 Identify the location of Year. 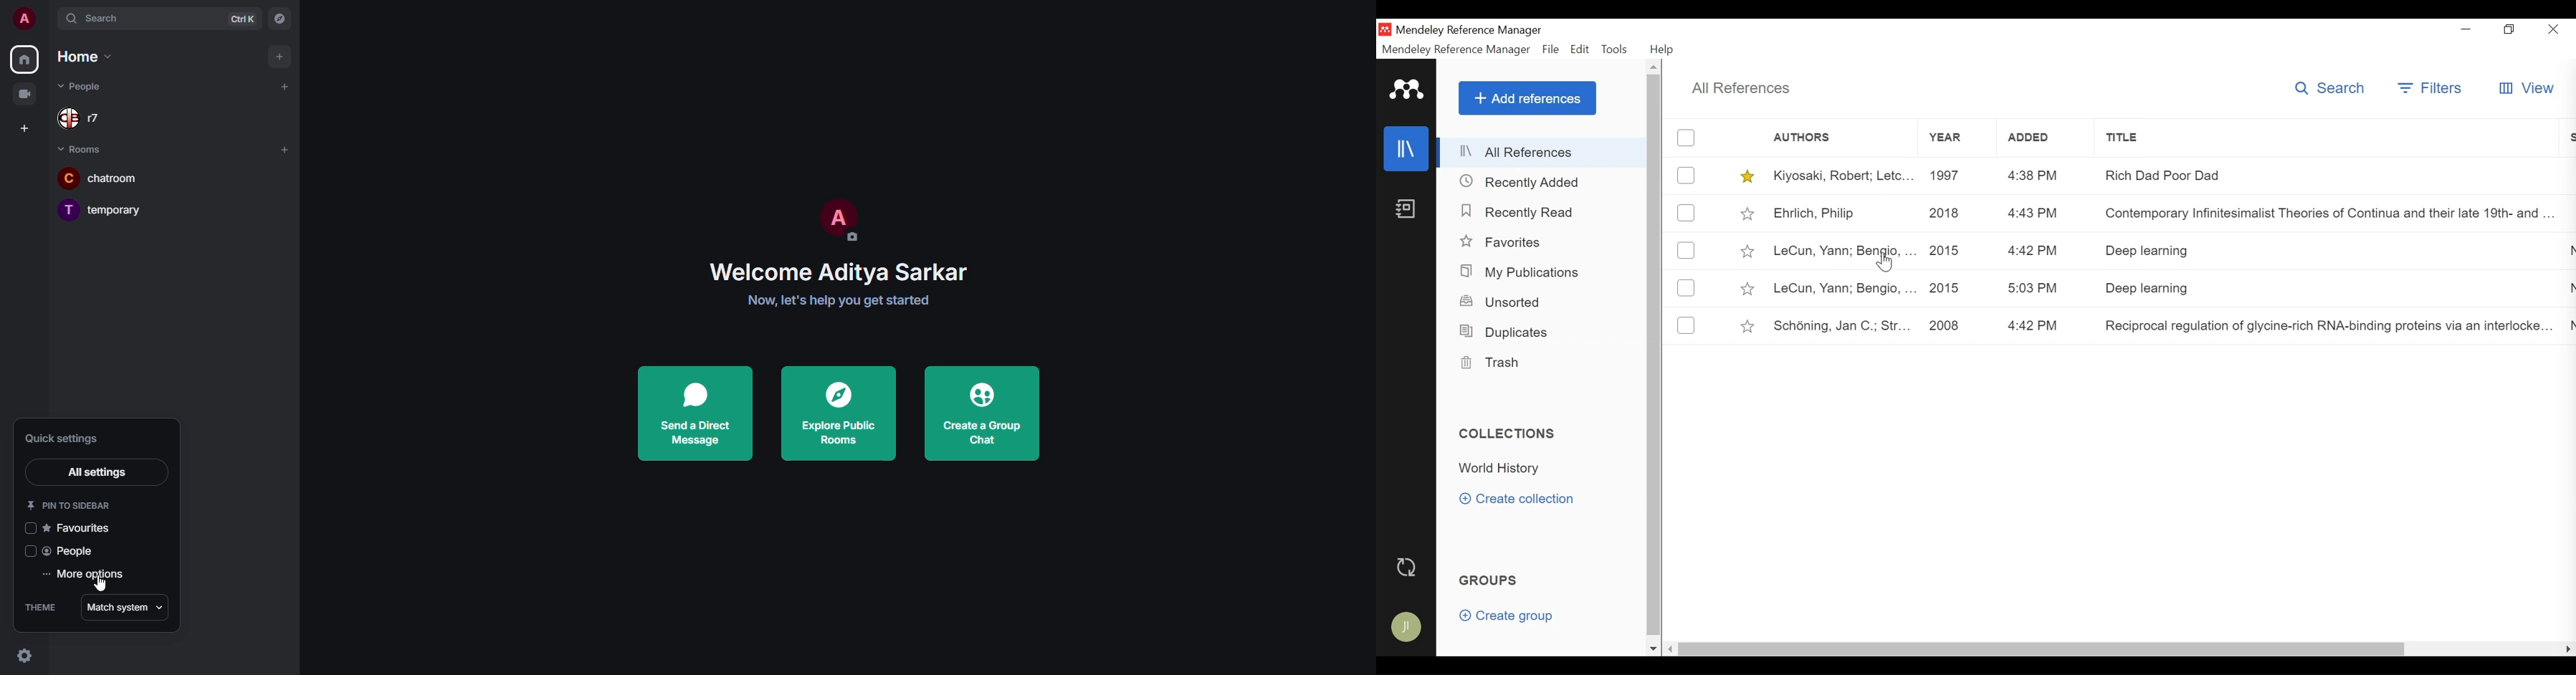
(1956, 138).